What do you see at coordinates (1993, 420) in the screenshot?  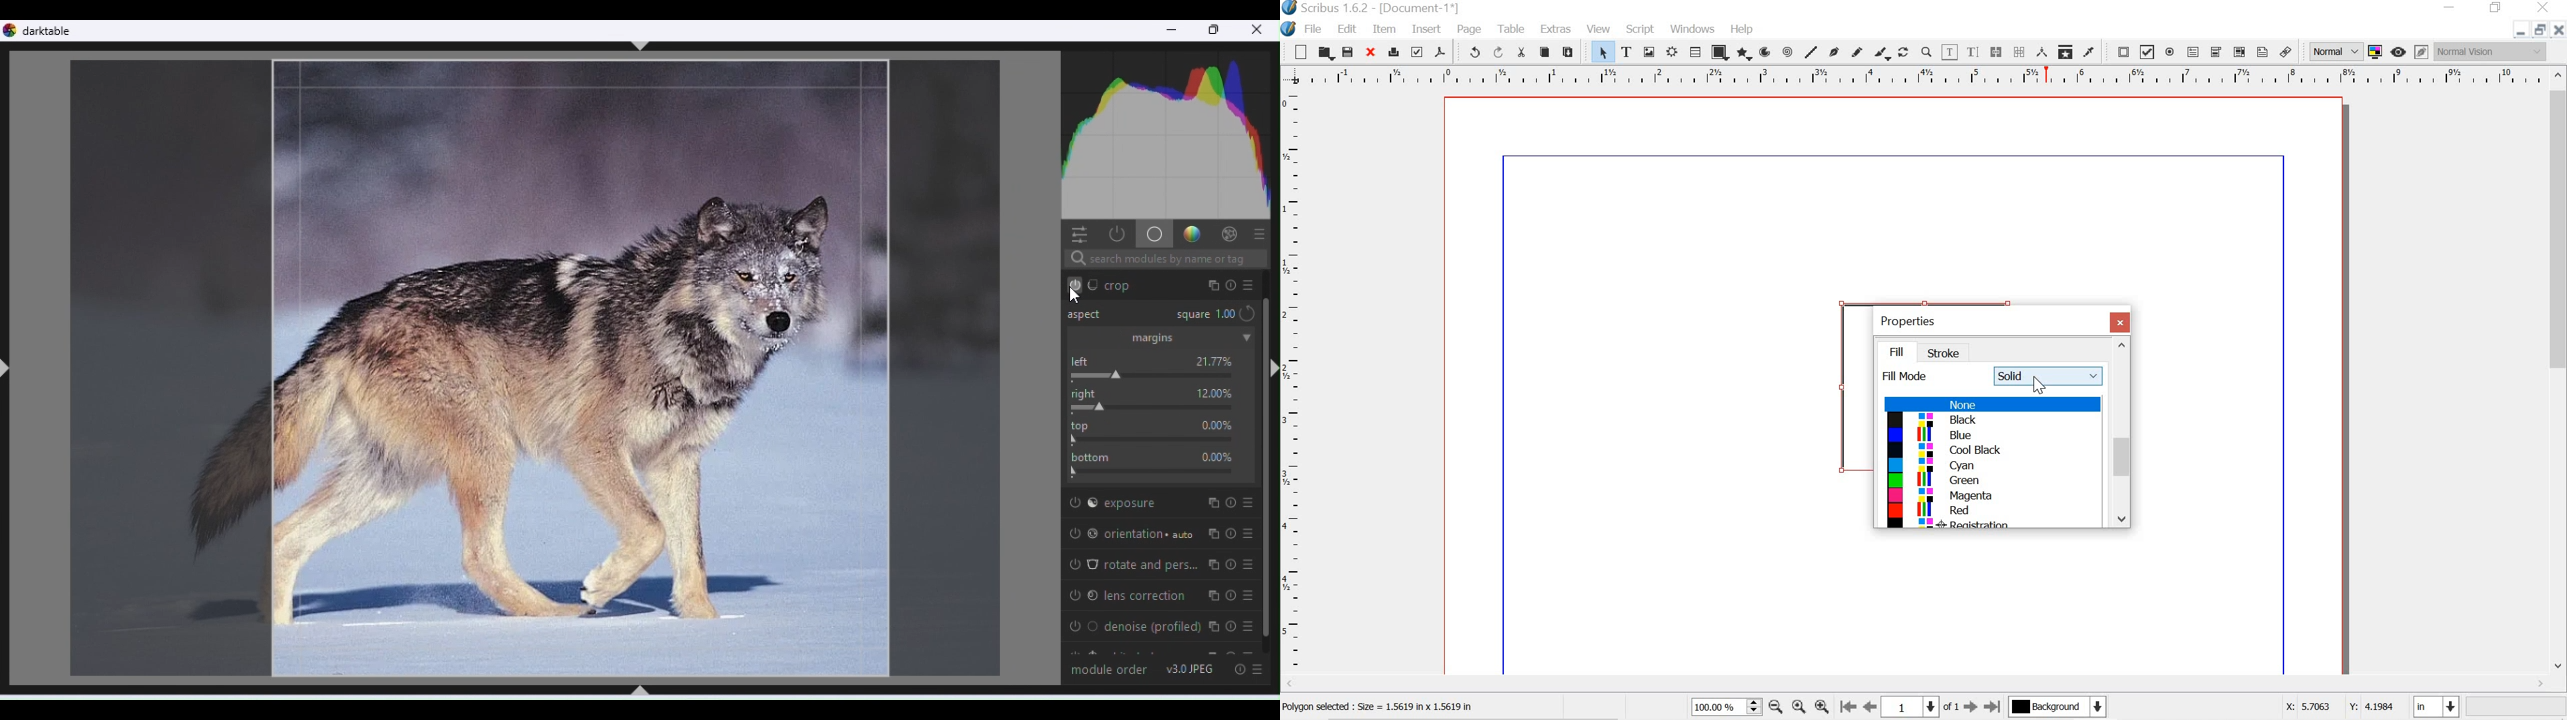 I see `black` at bounding box center [1993, 420].